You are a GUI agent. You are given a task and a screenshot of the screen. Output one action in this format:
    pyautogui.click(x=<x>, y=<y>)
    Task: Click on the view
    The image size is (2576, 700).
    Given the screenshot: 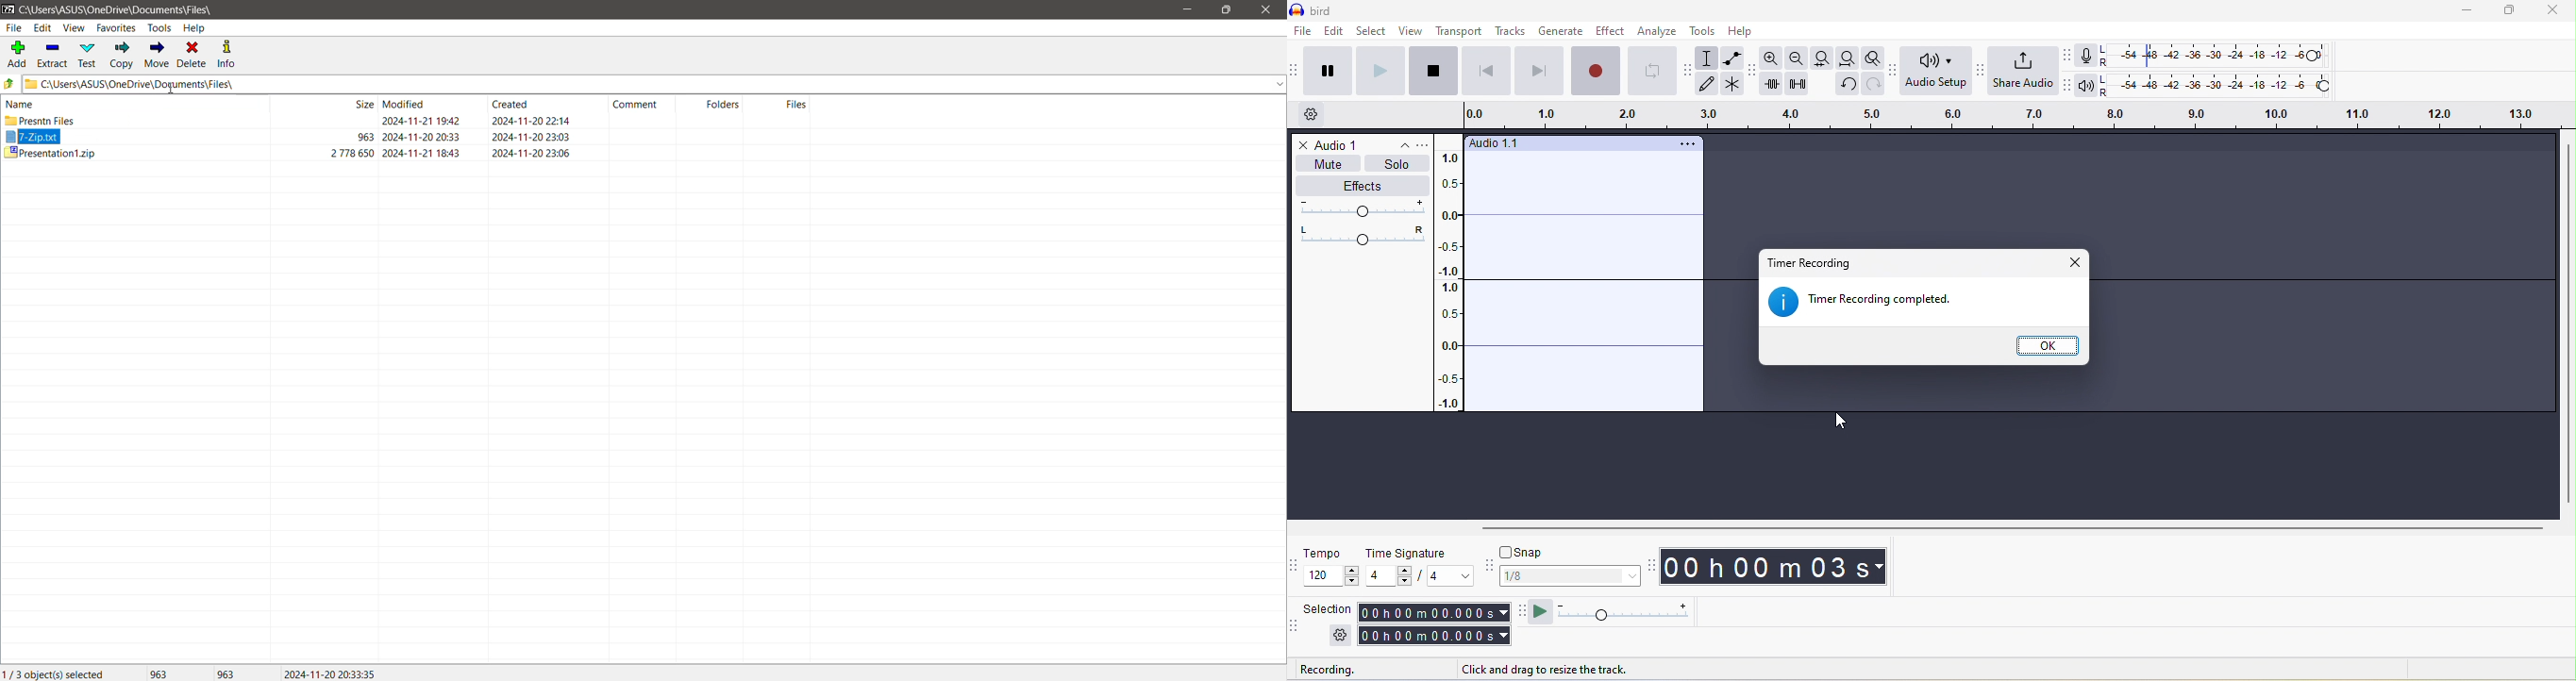 What is the action you would take?
    pyautogui.click(x=1410, y=33)
    